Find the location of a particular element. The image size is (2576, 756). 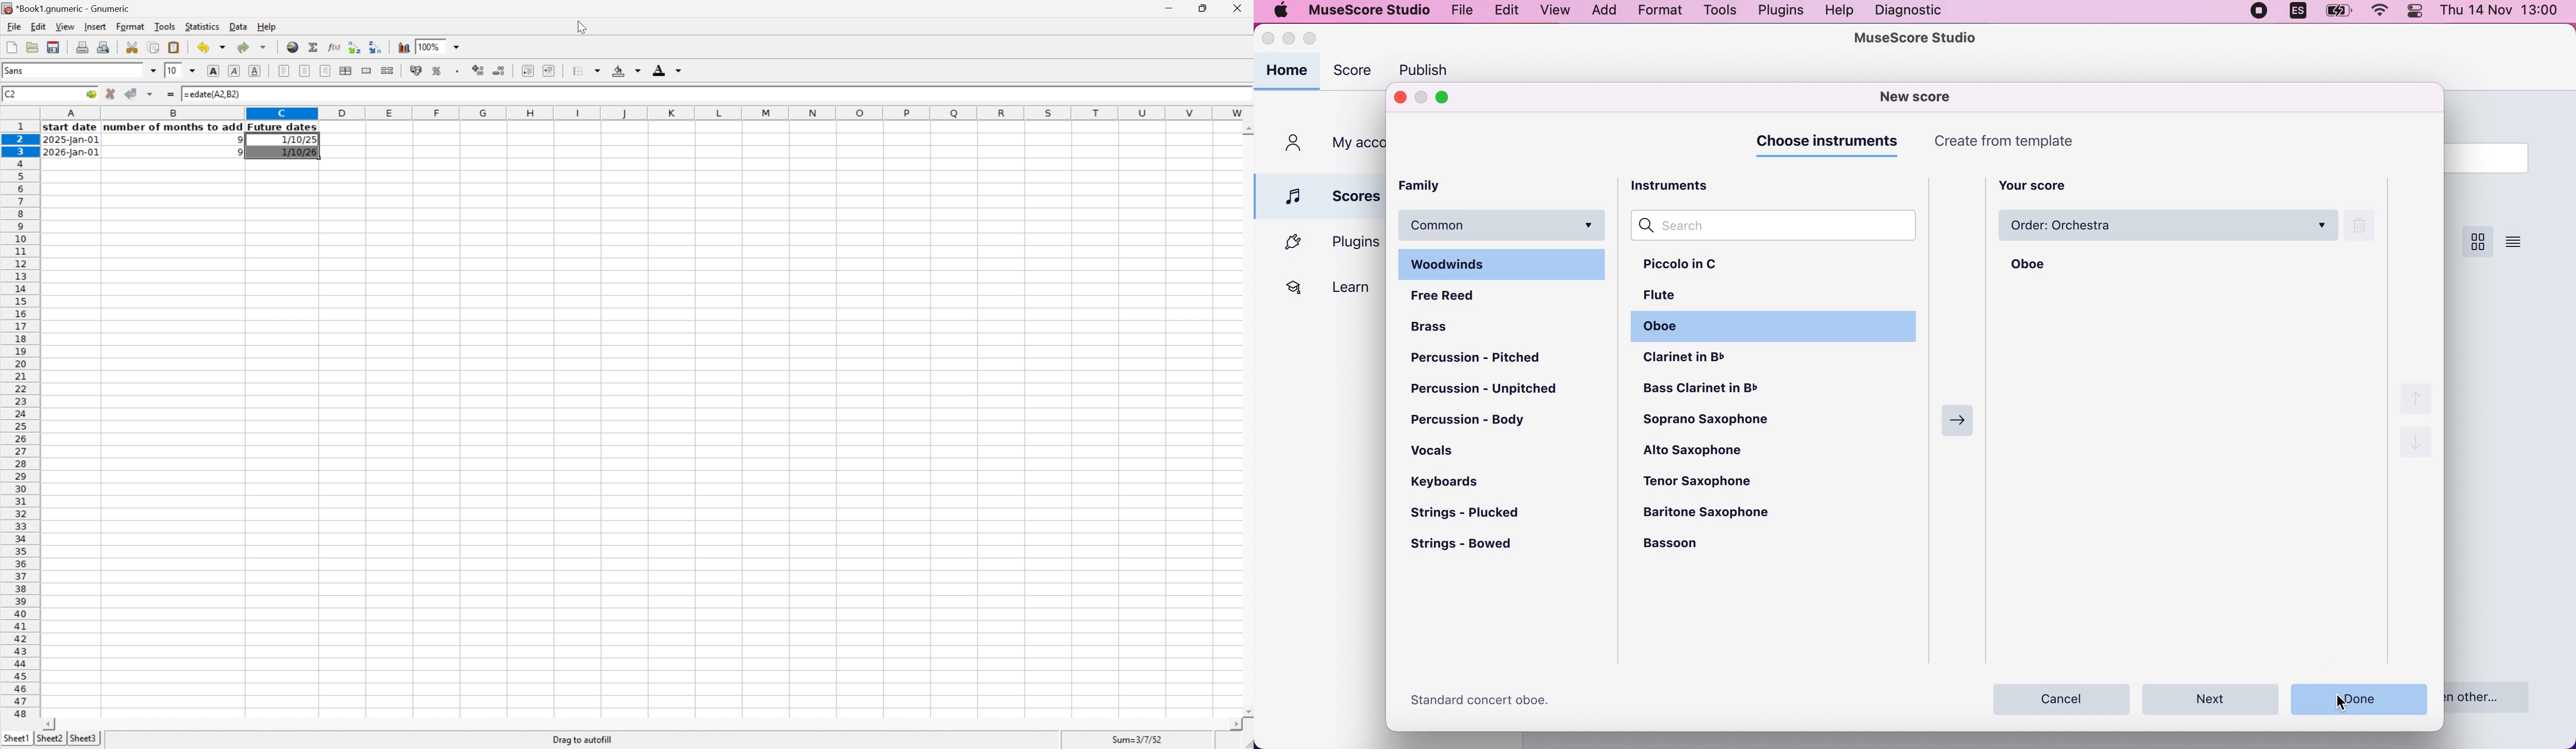

future dates is located at coordinates (284, 127).